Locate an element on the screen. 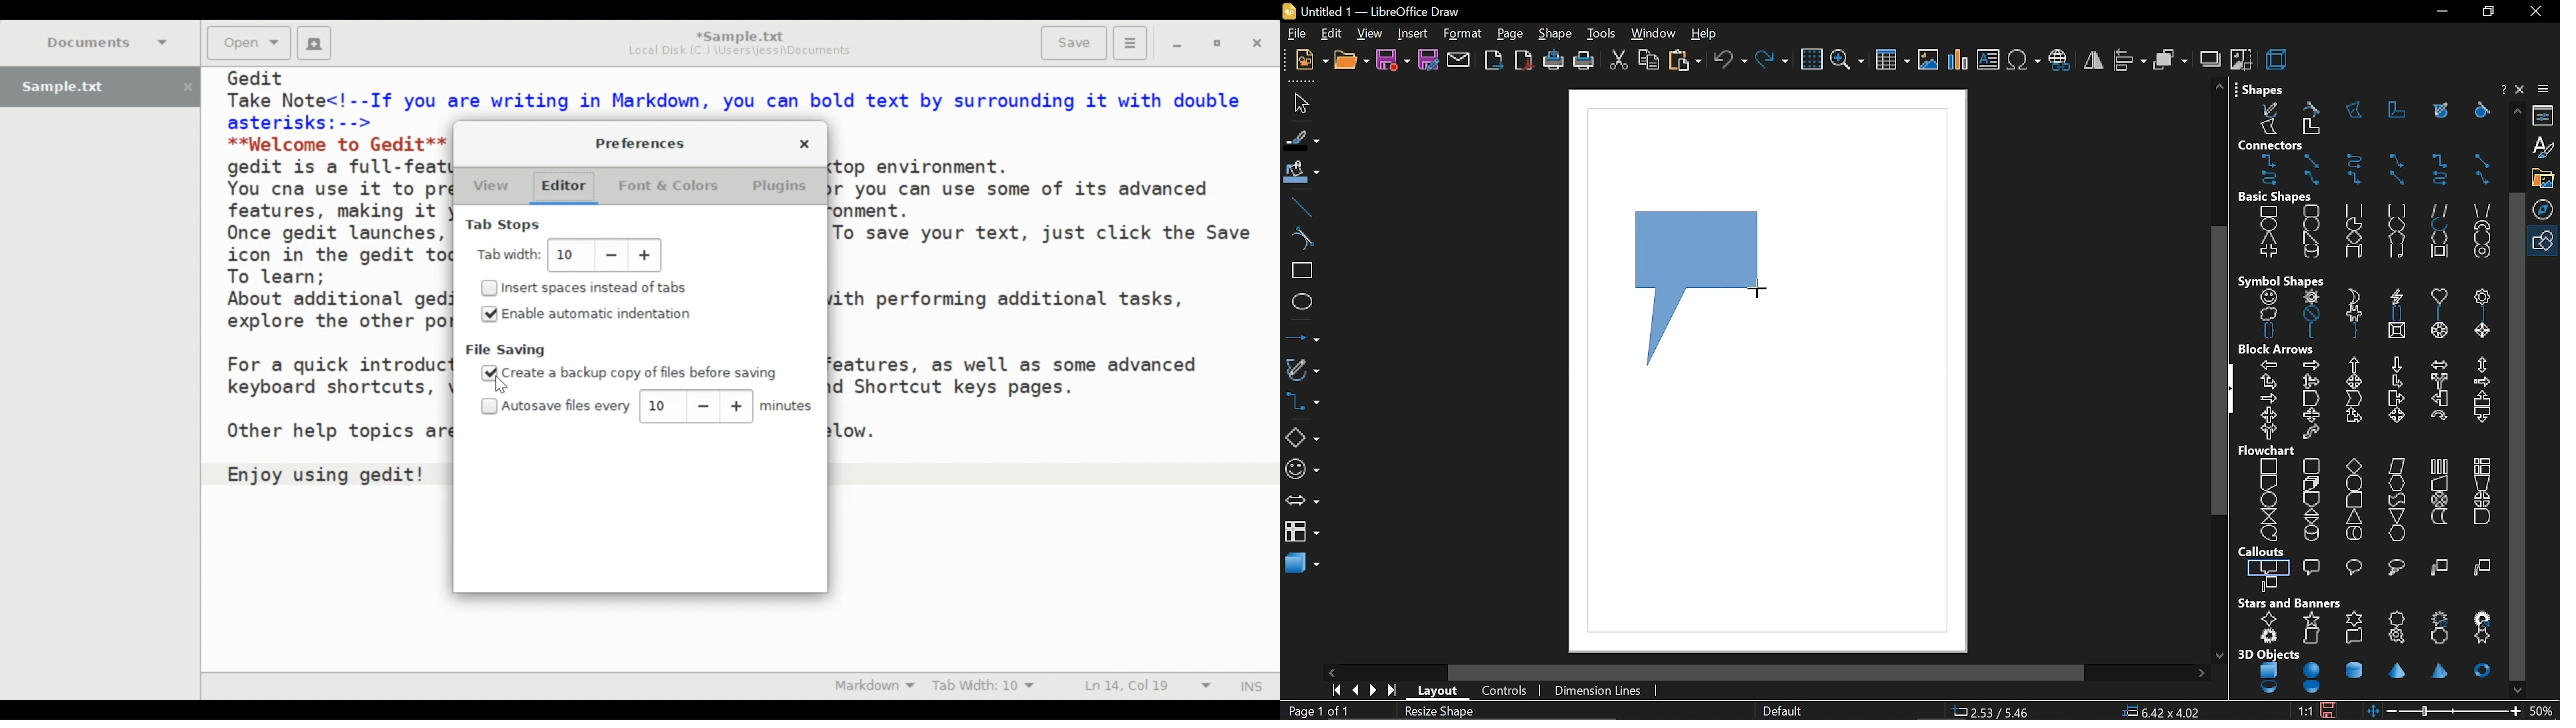  tab width: 10 is located at coordinates (569, 255).